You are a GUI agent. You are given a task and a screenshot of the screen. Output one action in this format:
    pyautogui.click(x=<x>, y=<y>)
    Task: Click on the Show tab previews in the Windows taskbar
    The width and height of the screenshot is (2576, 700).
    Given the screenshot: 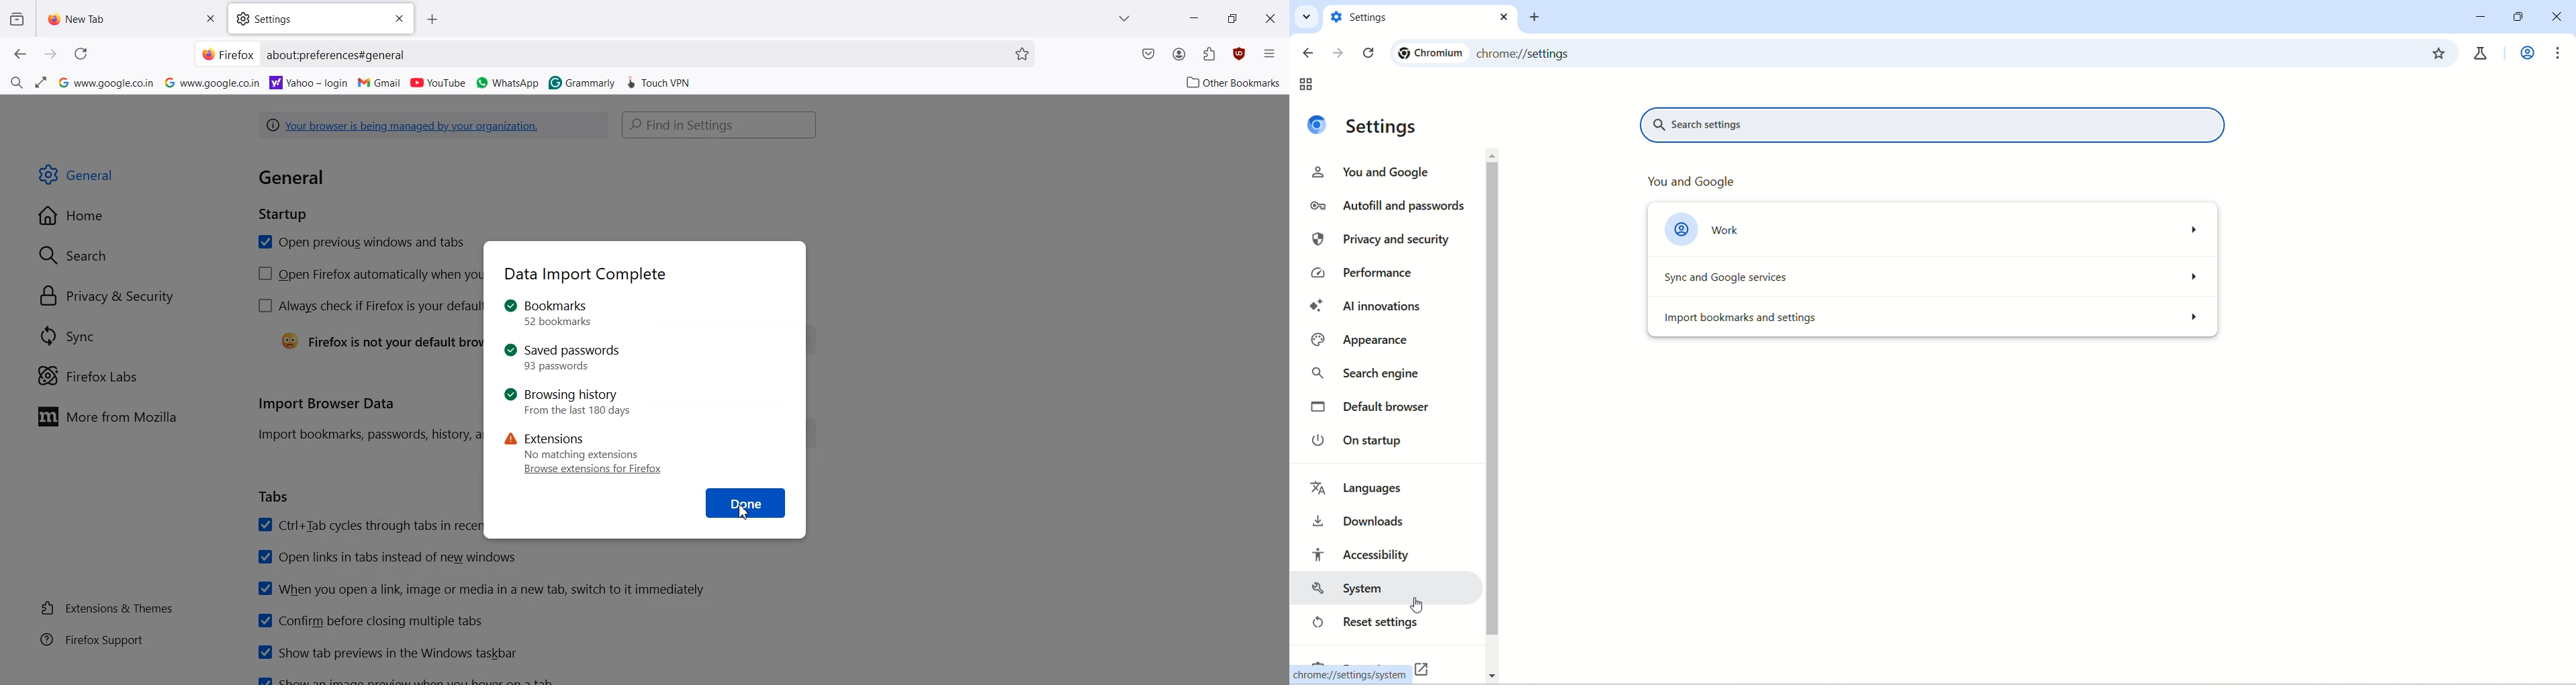 What is the action you would take?
    pyautogui.click(x=386, y=651)
    